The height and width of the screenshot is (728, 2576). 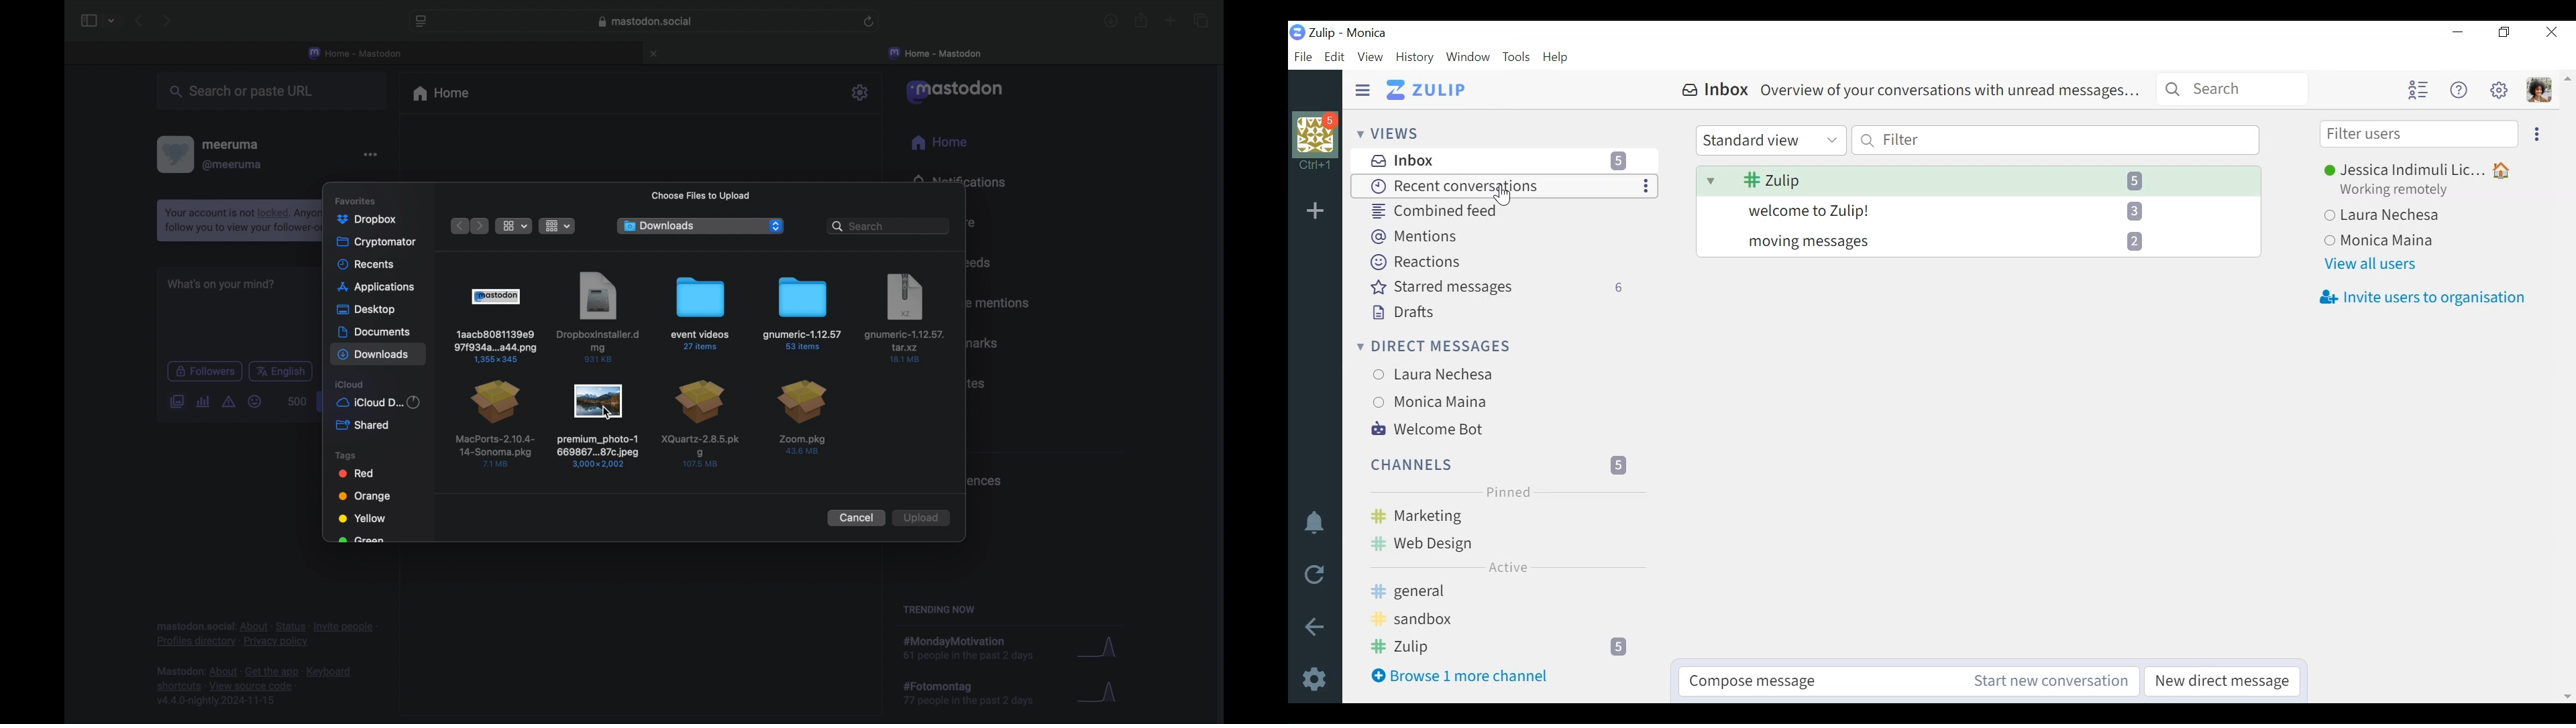 I want to click on trending now, so click(x=938, y=609).